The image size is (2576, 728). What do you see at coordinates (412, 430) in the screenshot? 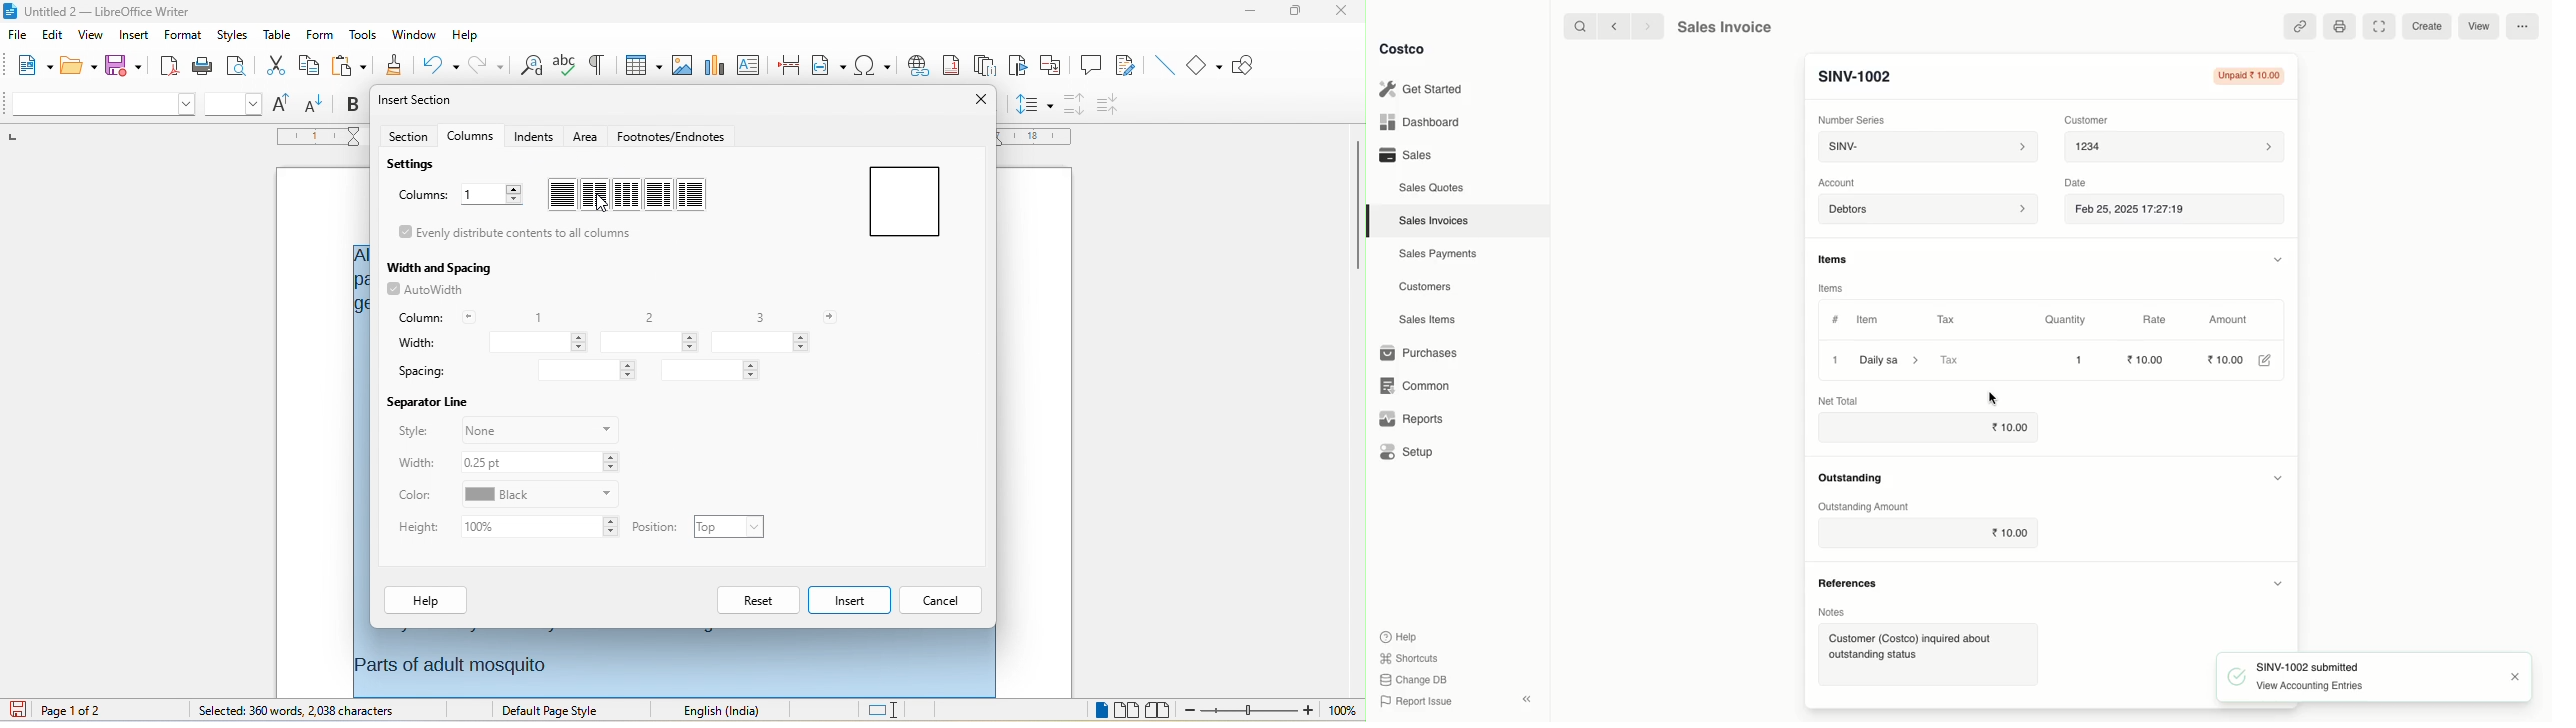
I see `style` at bounding box center [412, 430].